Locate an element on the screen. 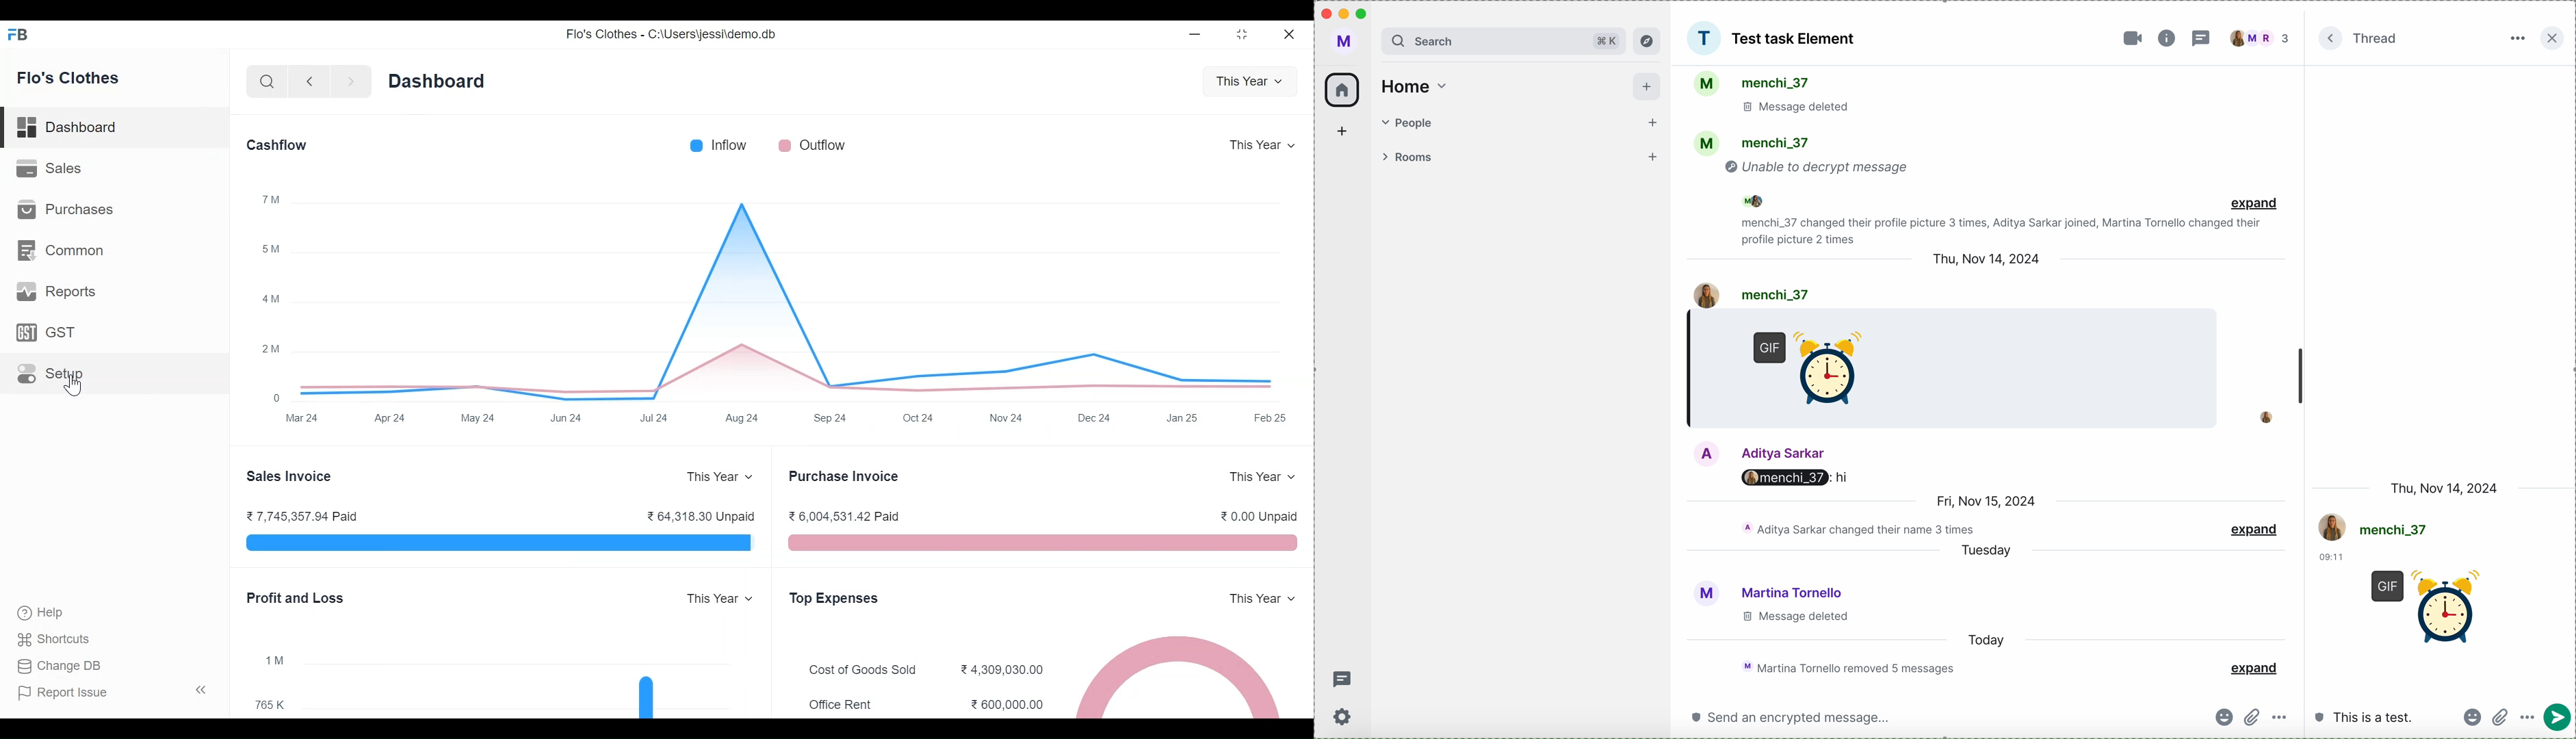  report issue is located at coordinates (63, 693).